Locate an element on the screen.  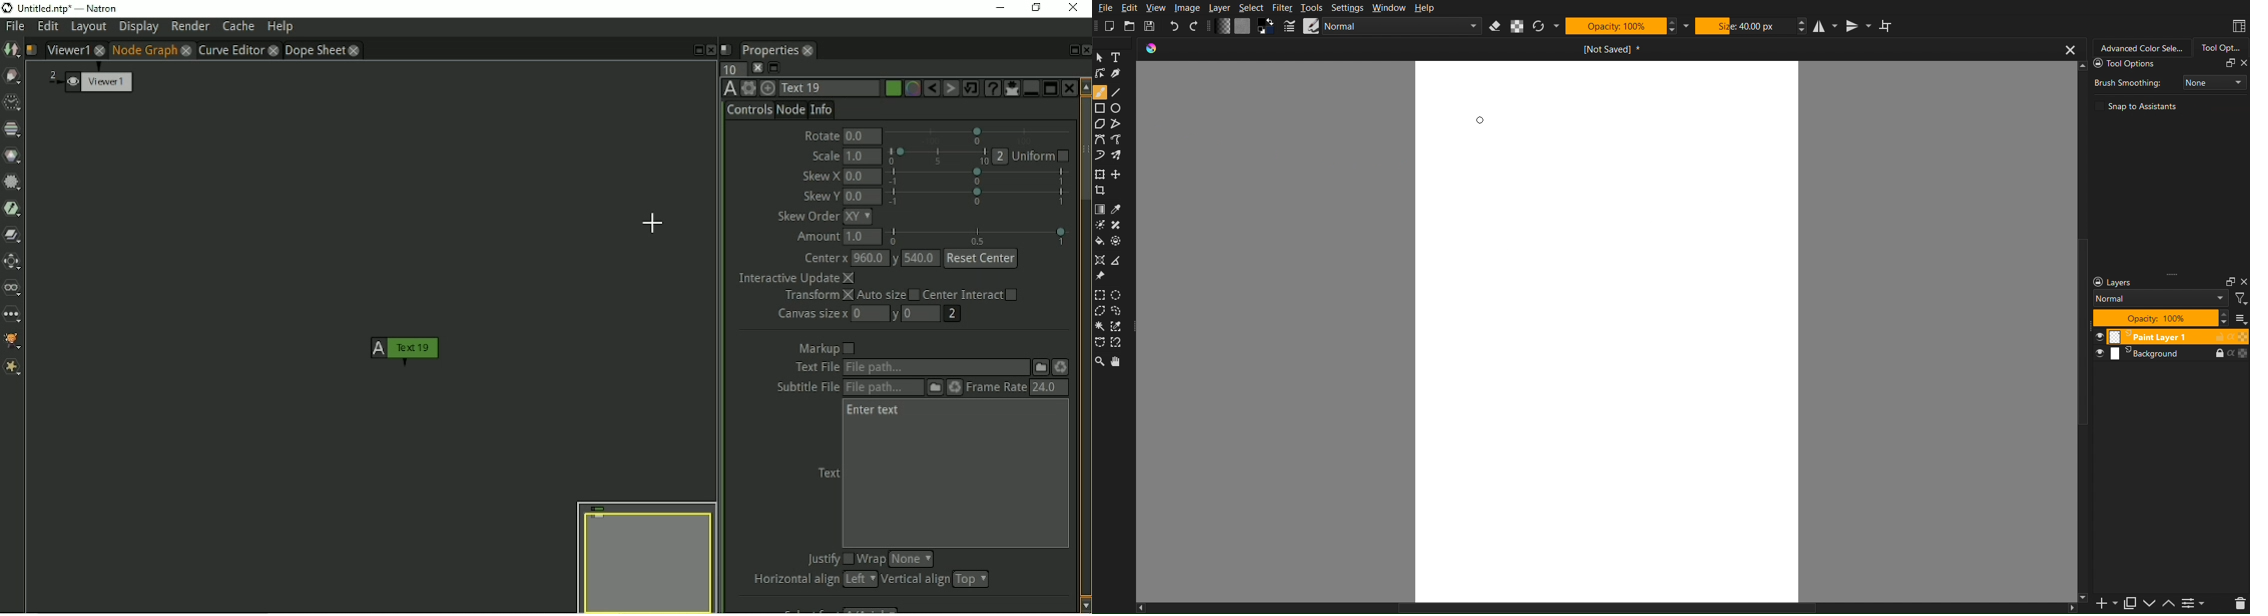
Scrollbar is located at coordinates (2079, 332).